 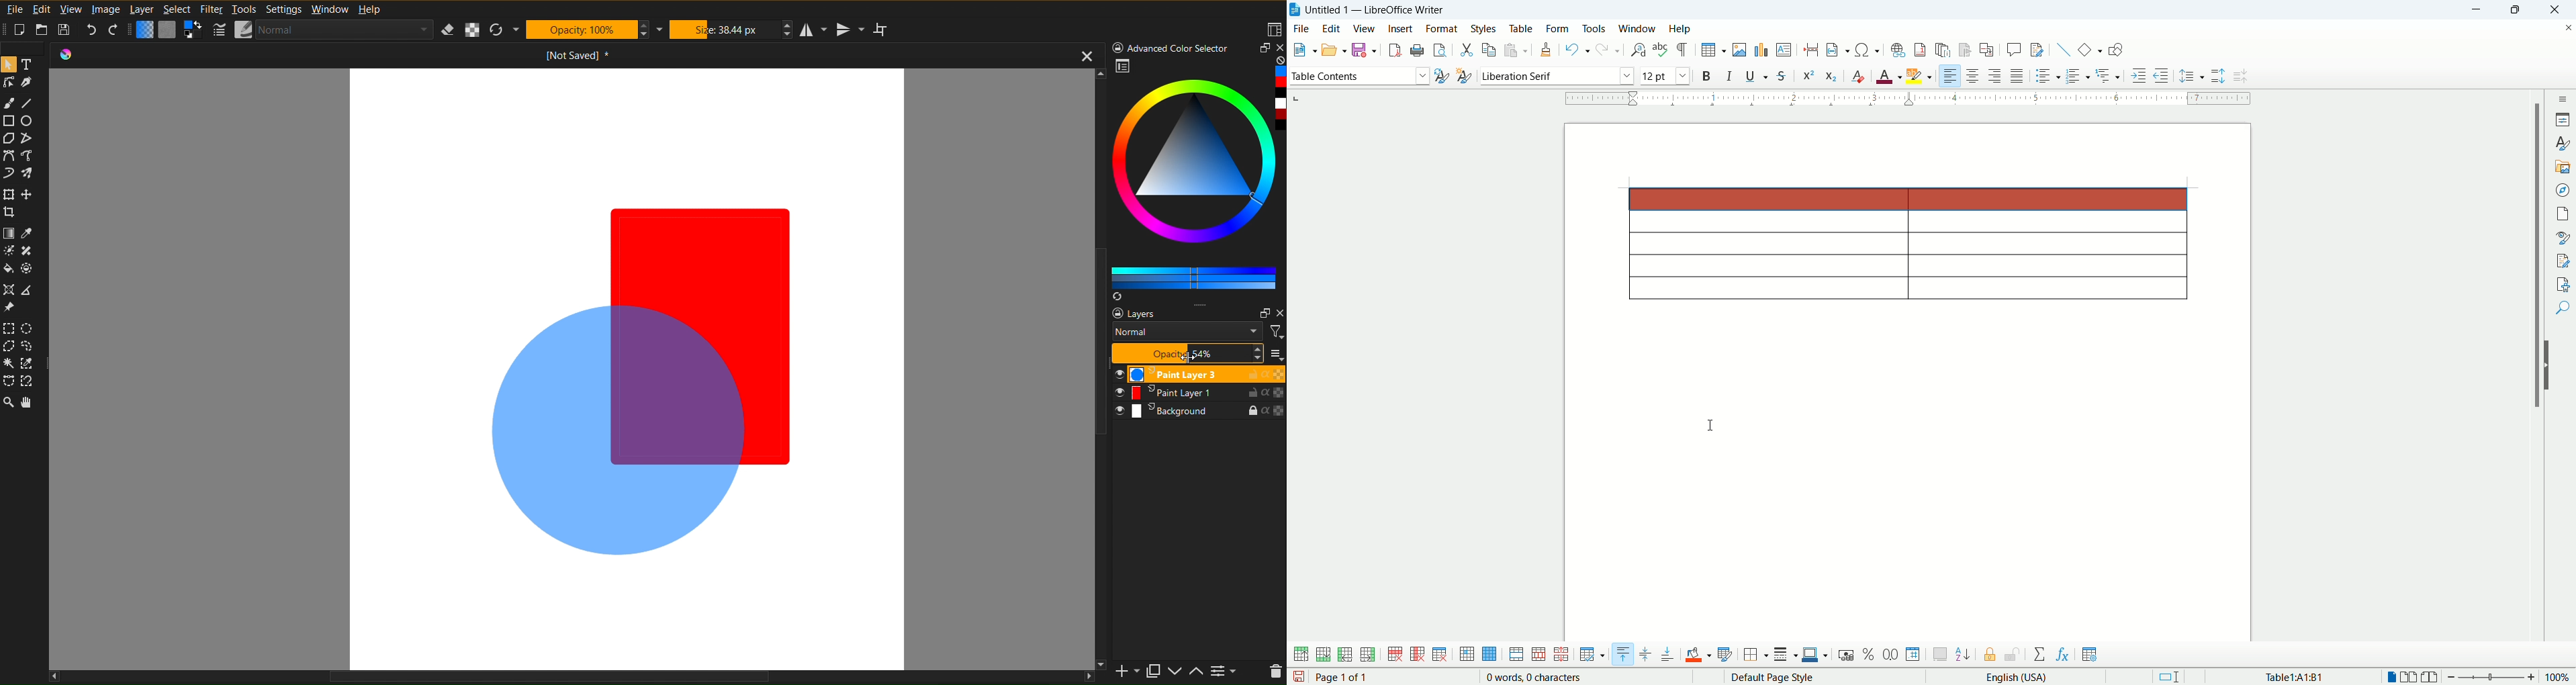 I want to click on style, so click(x=2561, y=143).